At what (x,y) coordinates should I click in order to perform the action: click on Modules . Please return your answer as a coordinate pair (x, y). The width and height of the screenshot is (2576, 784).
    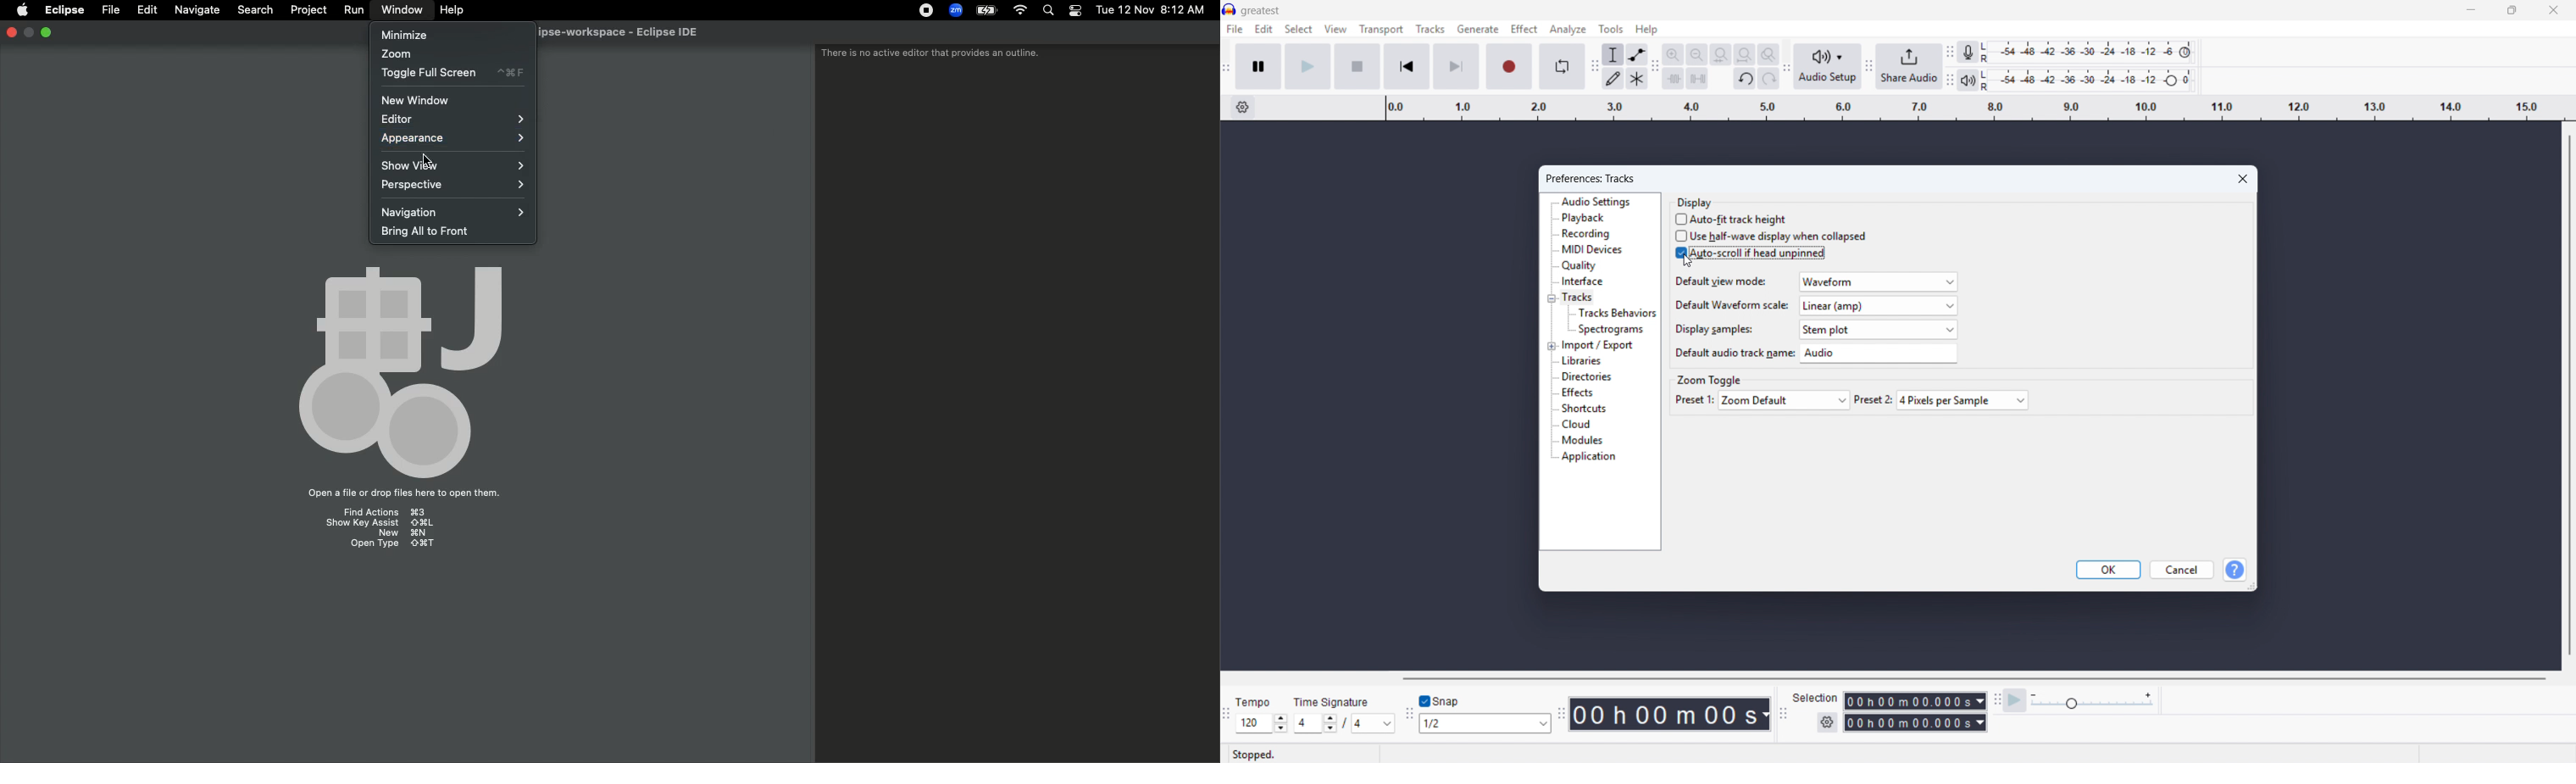
    Looking at the image, I should click on (1582, 441).